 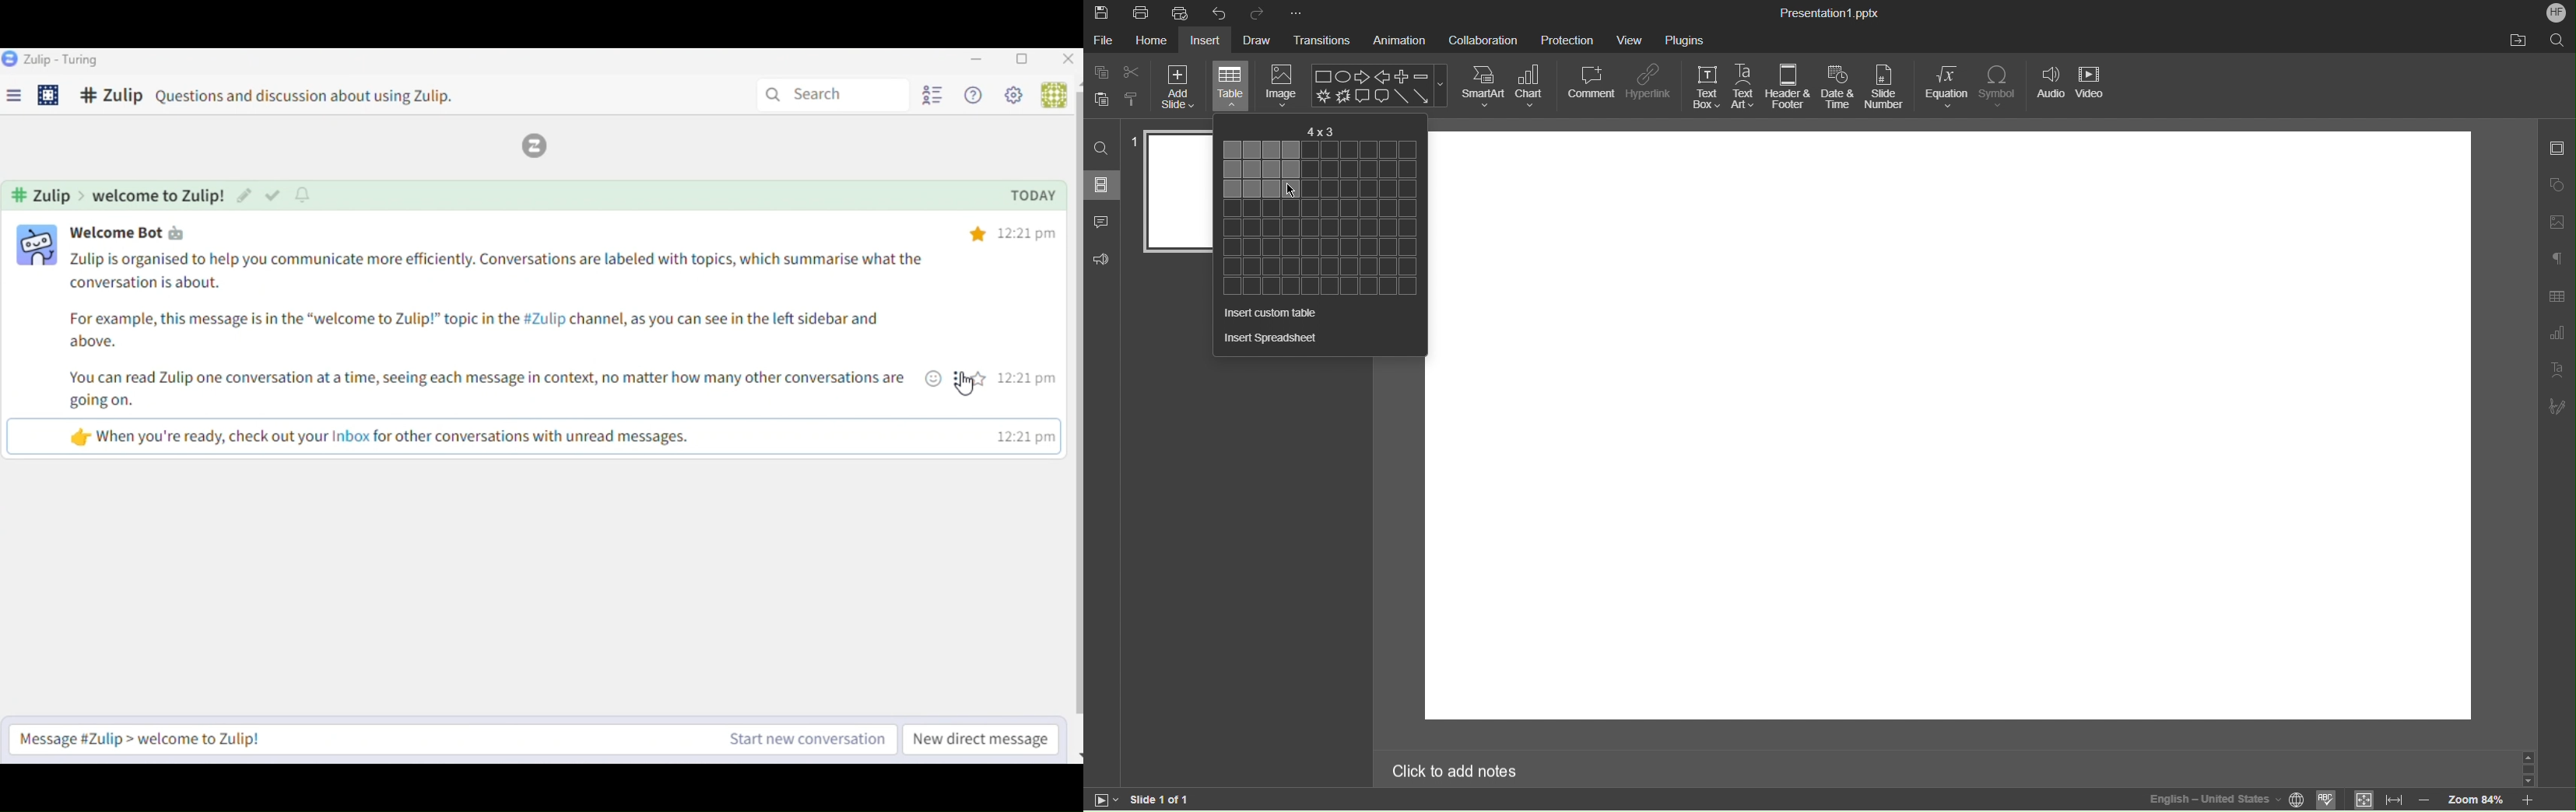 What do you see at coordinates (1101, 799) in the screenshot?
I see `start slide show` at bounding box center [1101, 799].